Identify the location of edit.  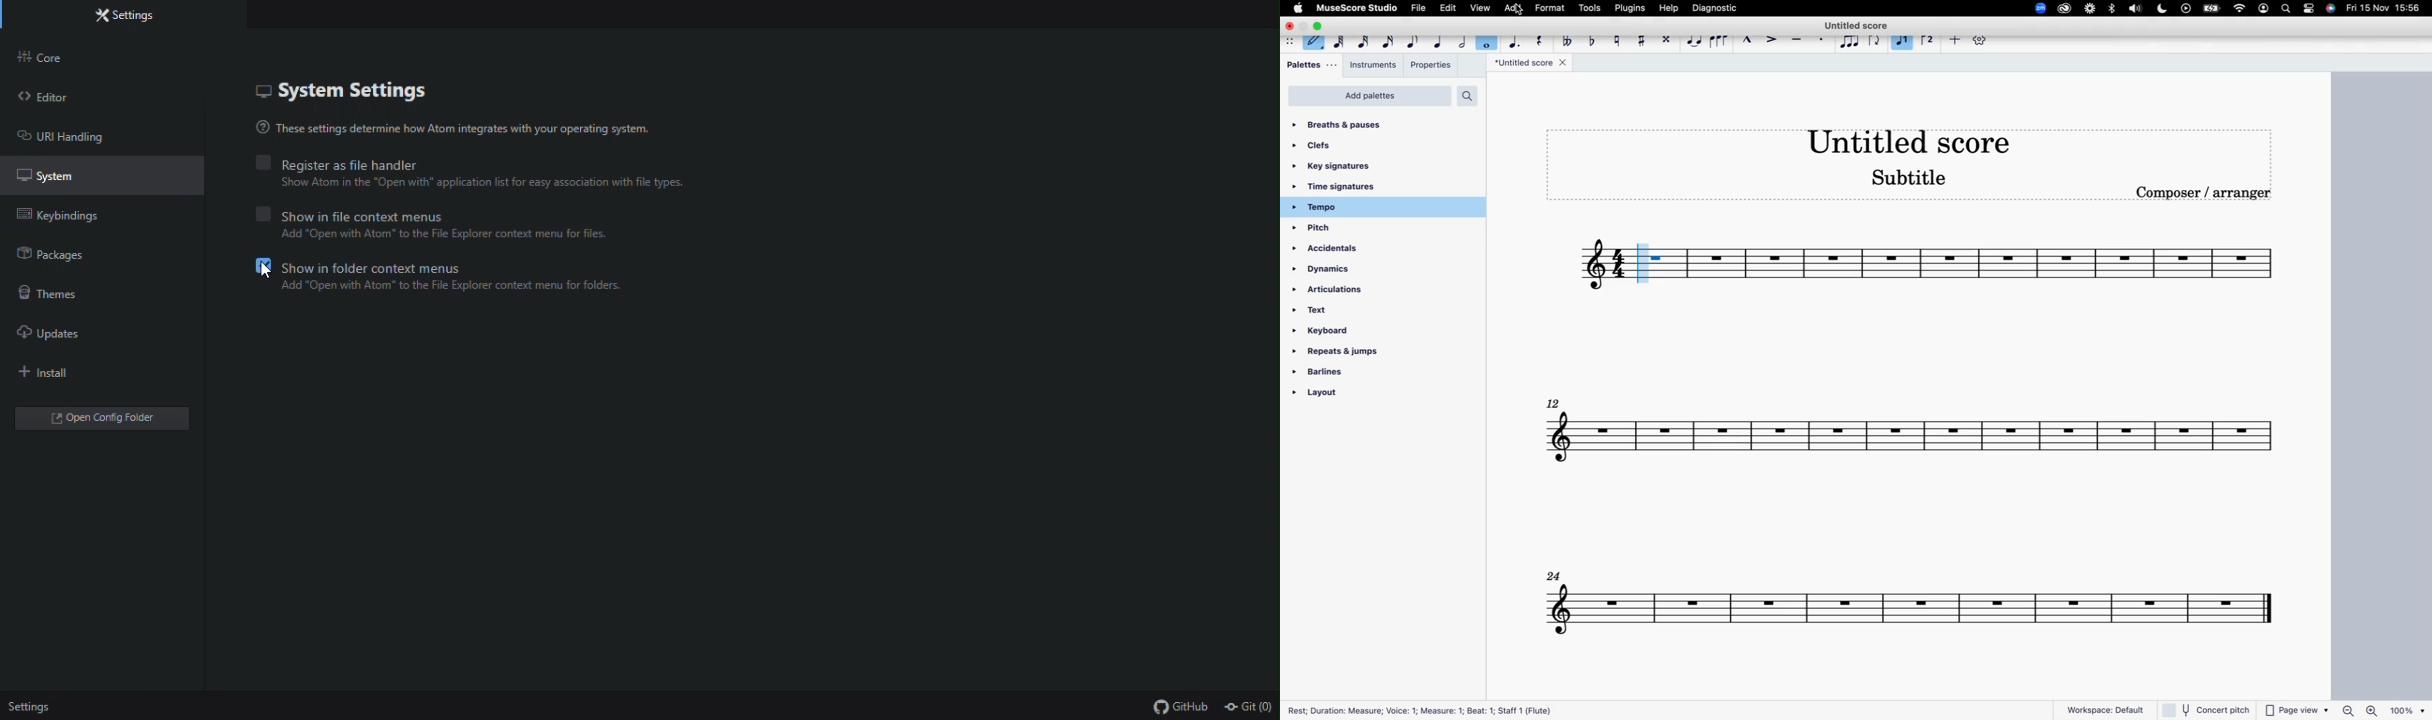
(1448, 8).